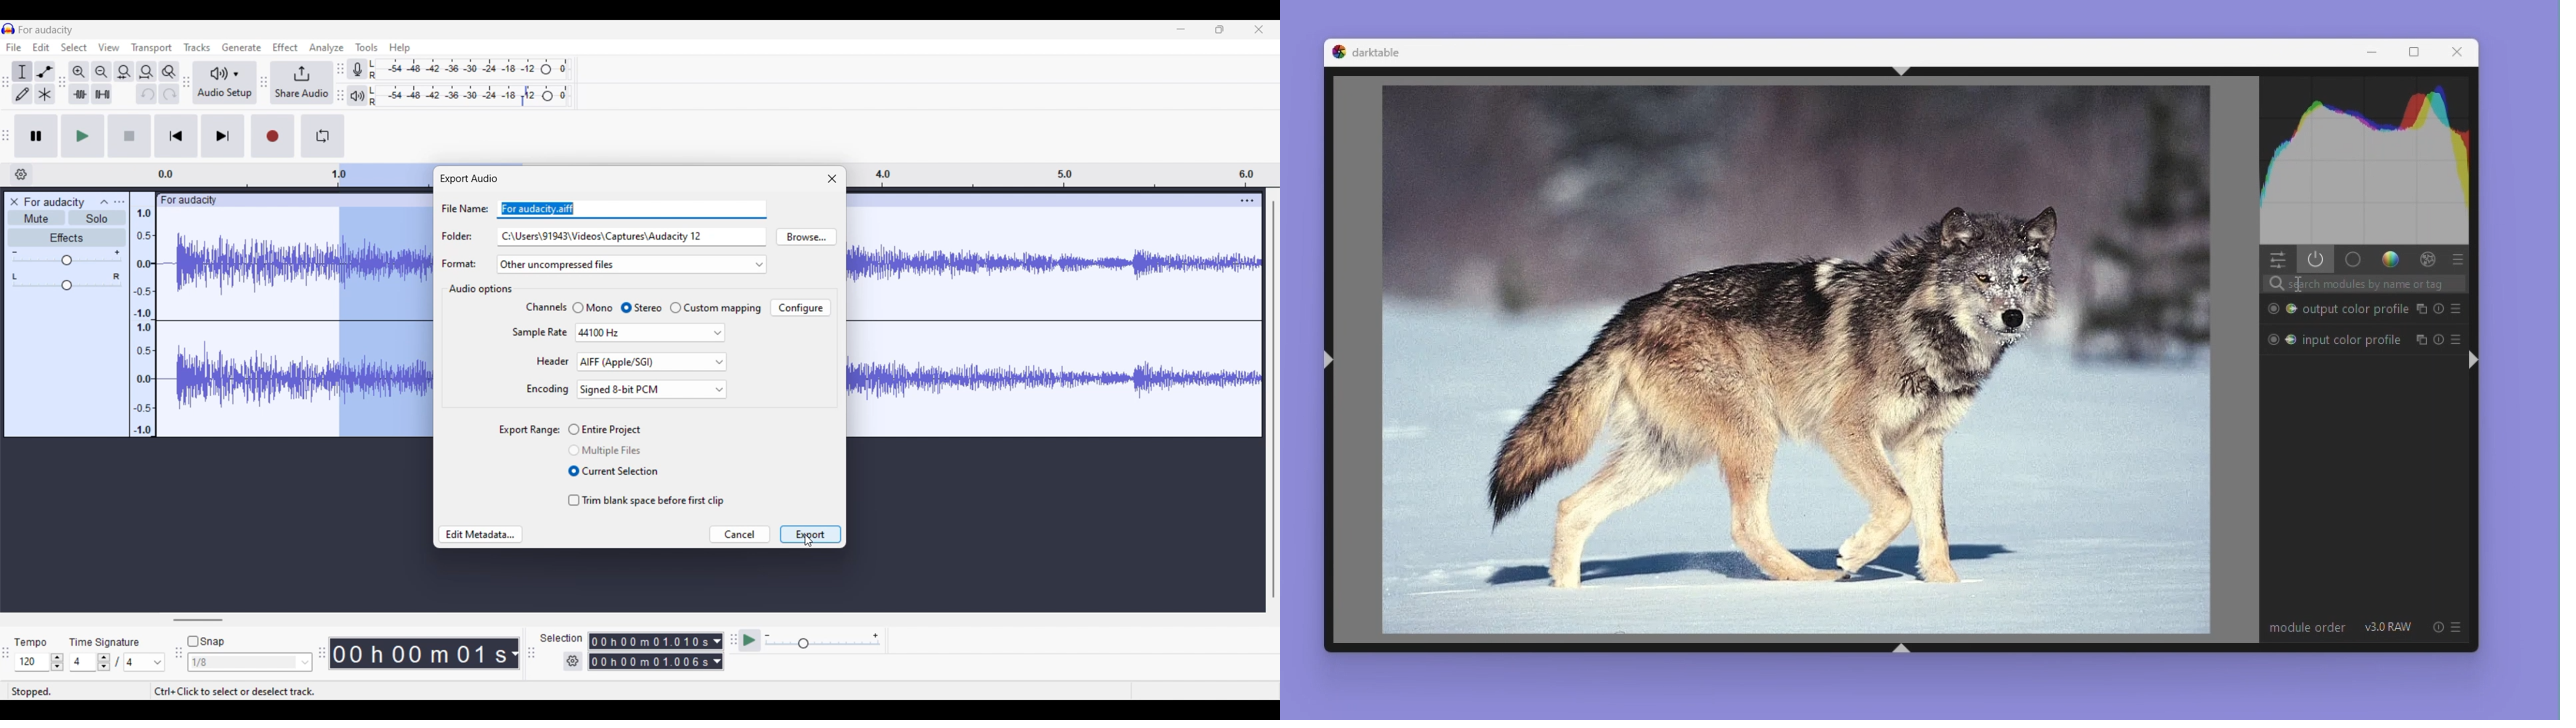 This screenshot has width=2576, height=728. I want to click on Folder:, so click(457, 235).